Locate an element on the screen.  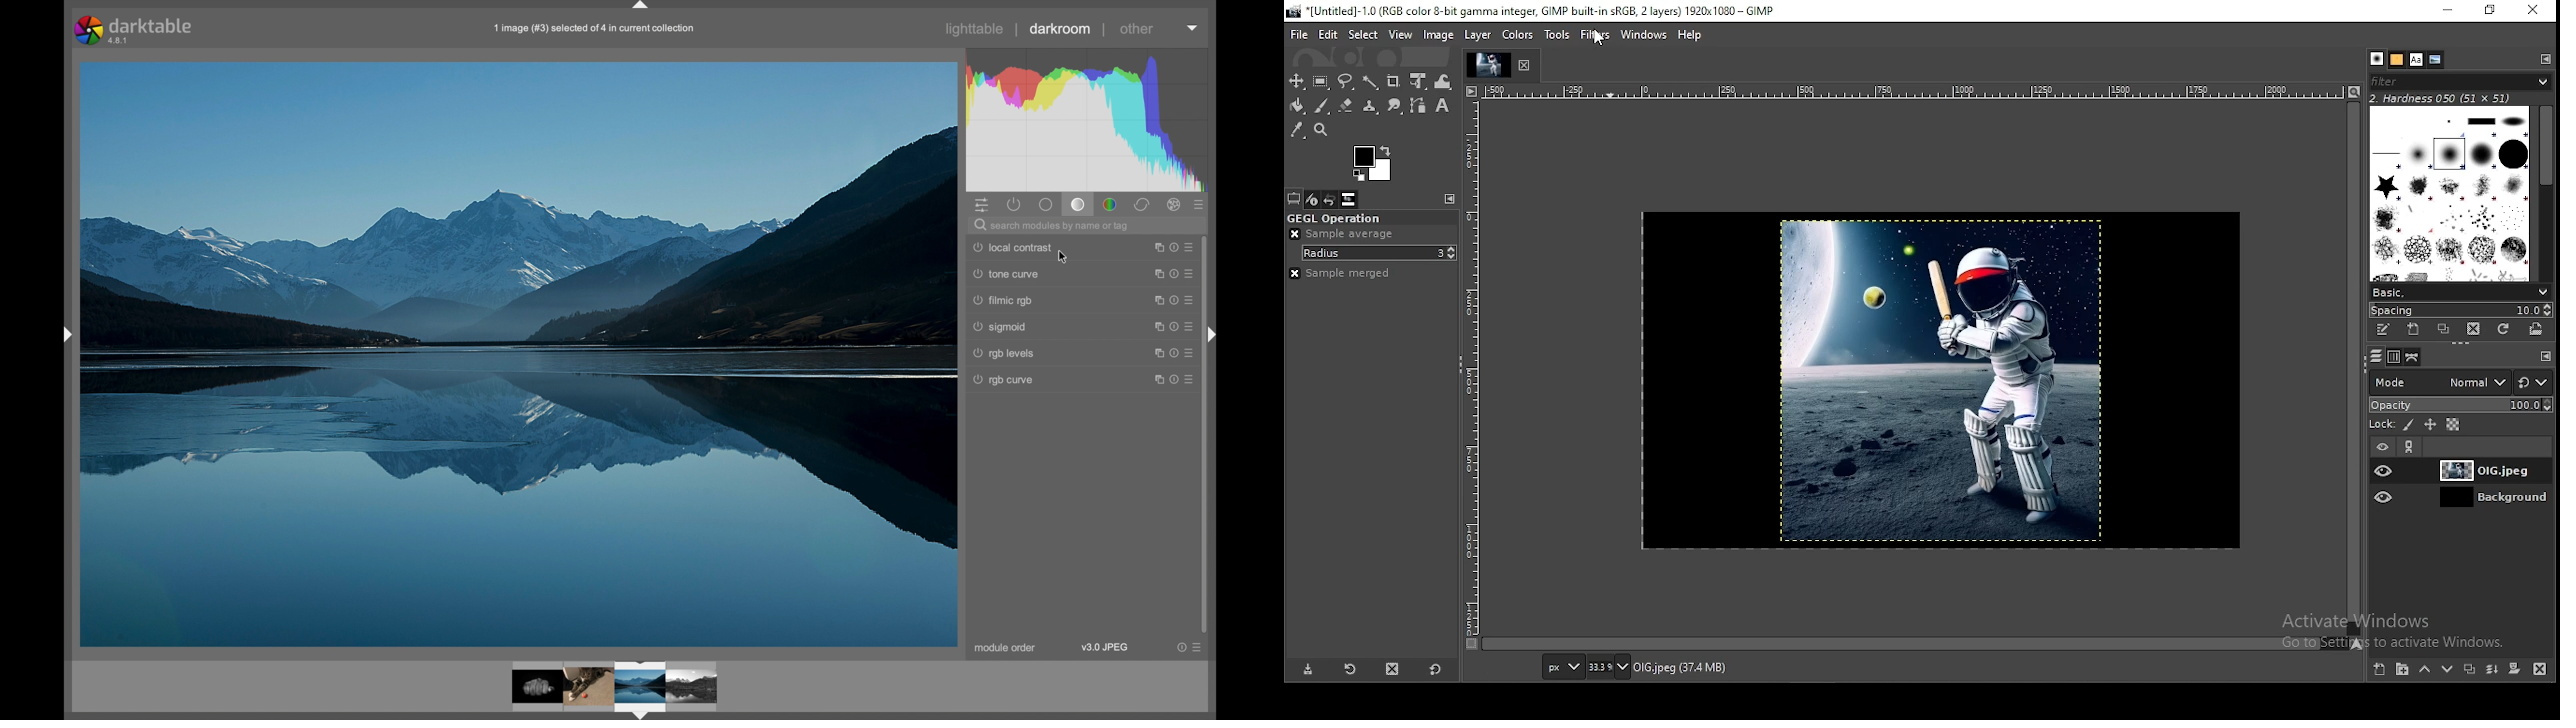
local contrast is located at coordinates (1013, 247).